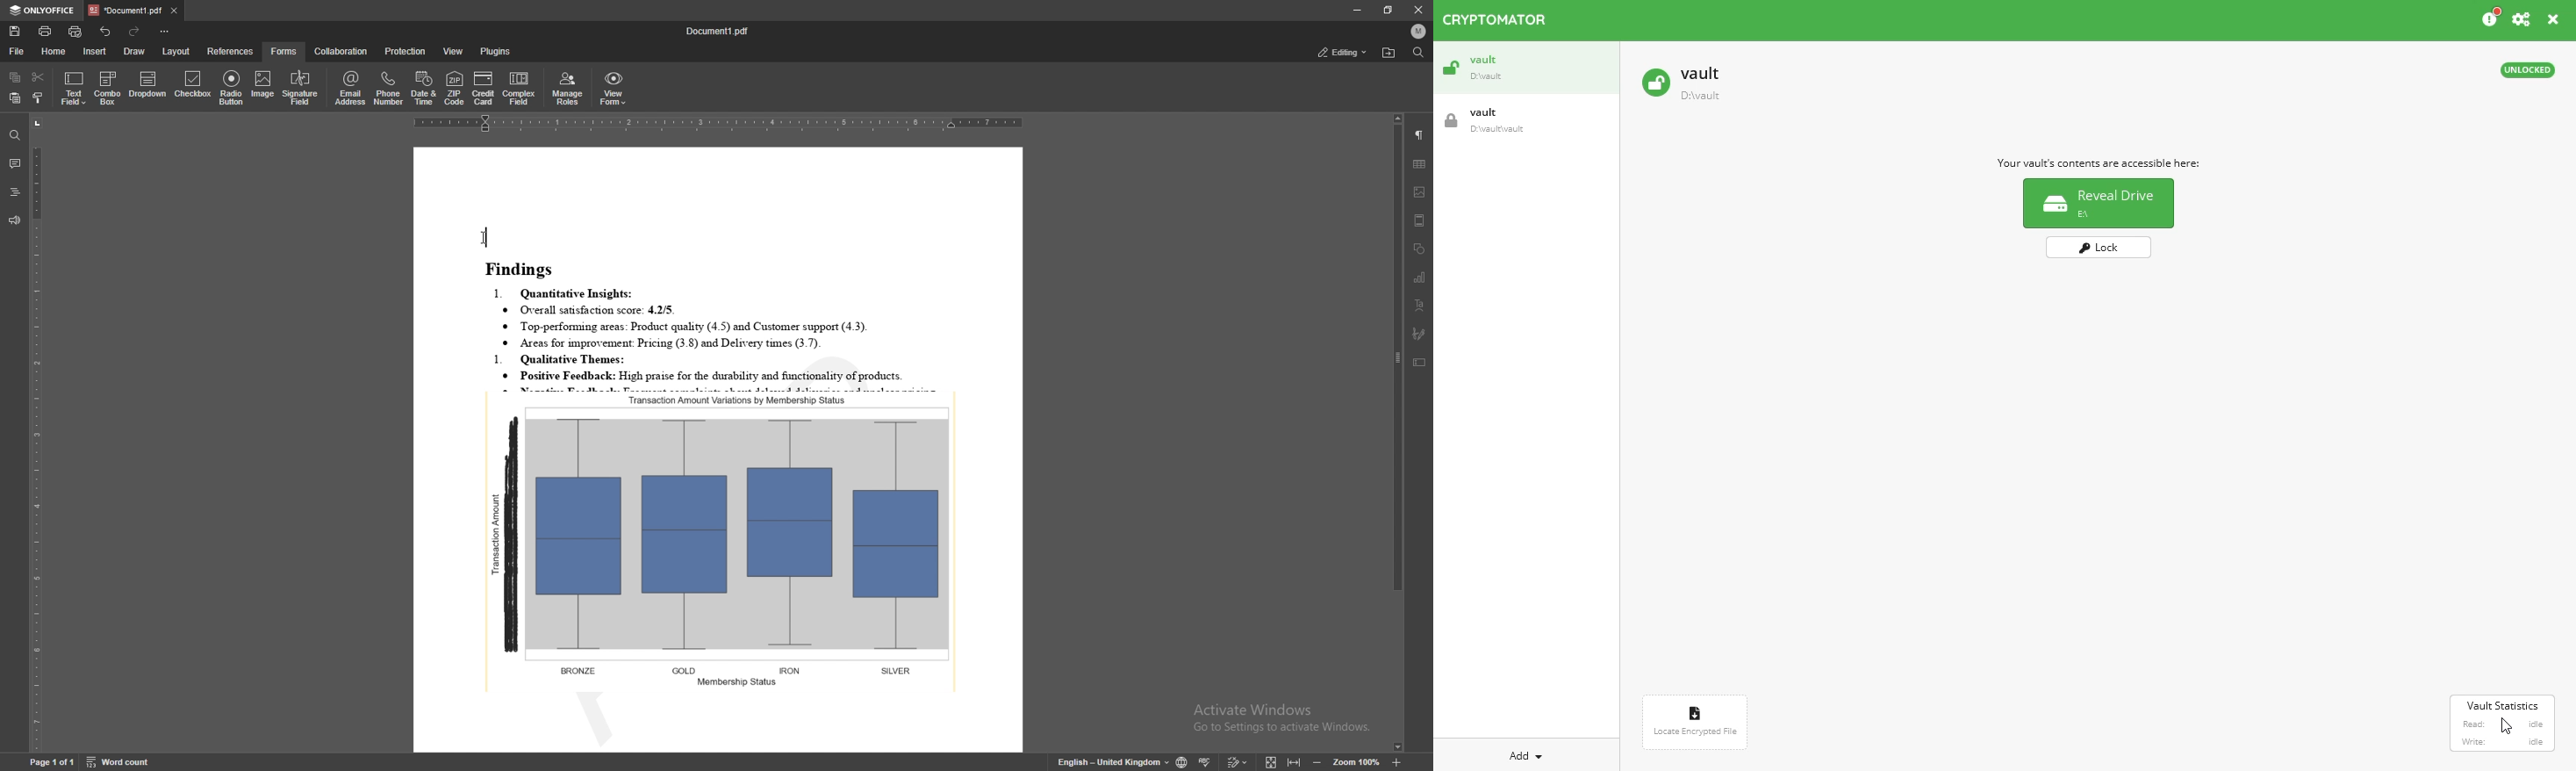  What do you see at coordinates (485, 238) in the screenshot?
I see `cursor` at bounding box center [485, 238].